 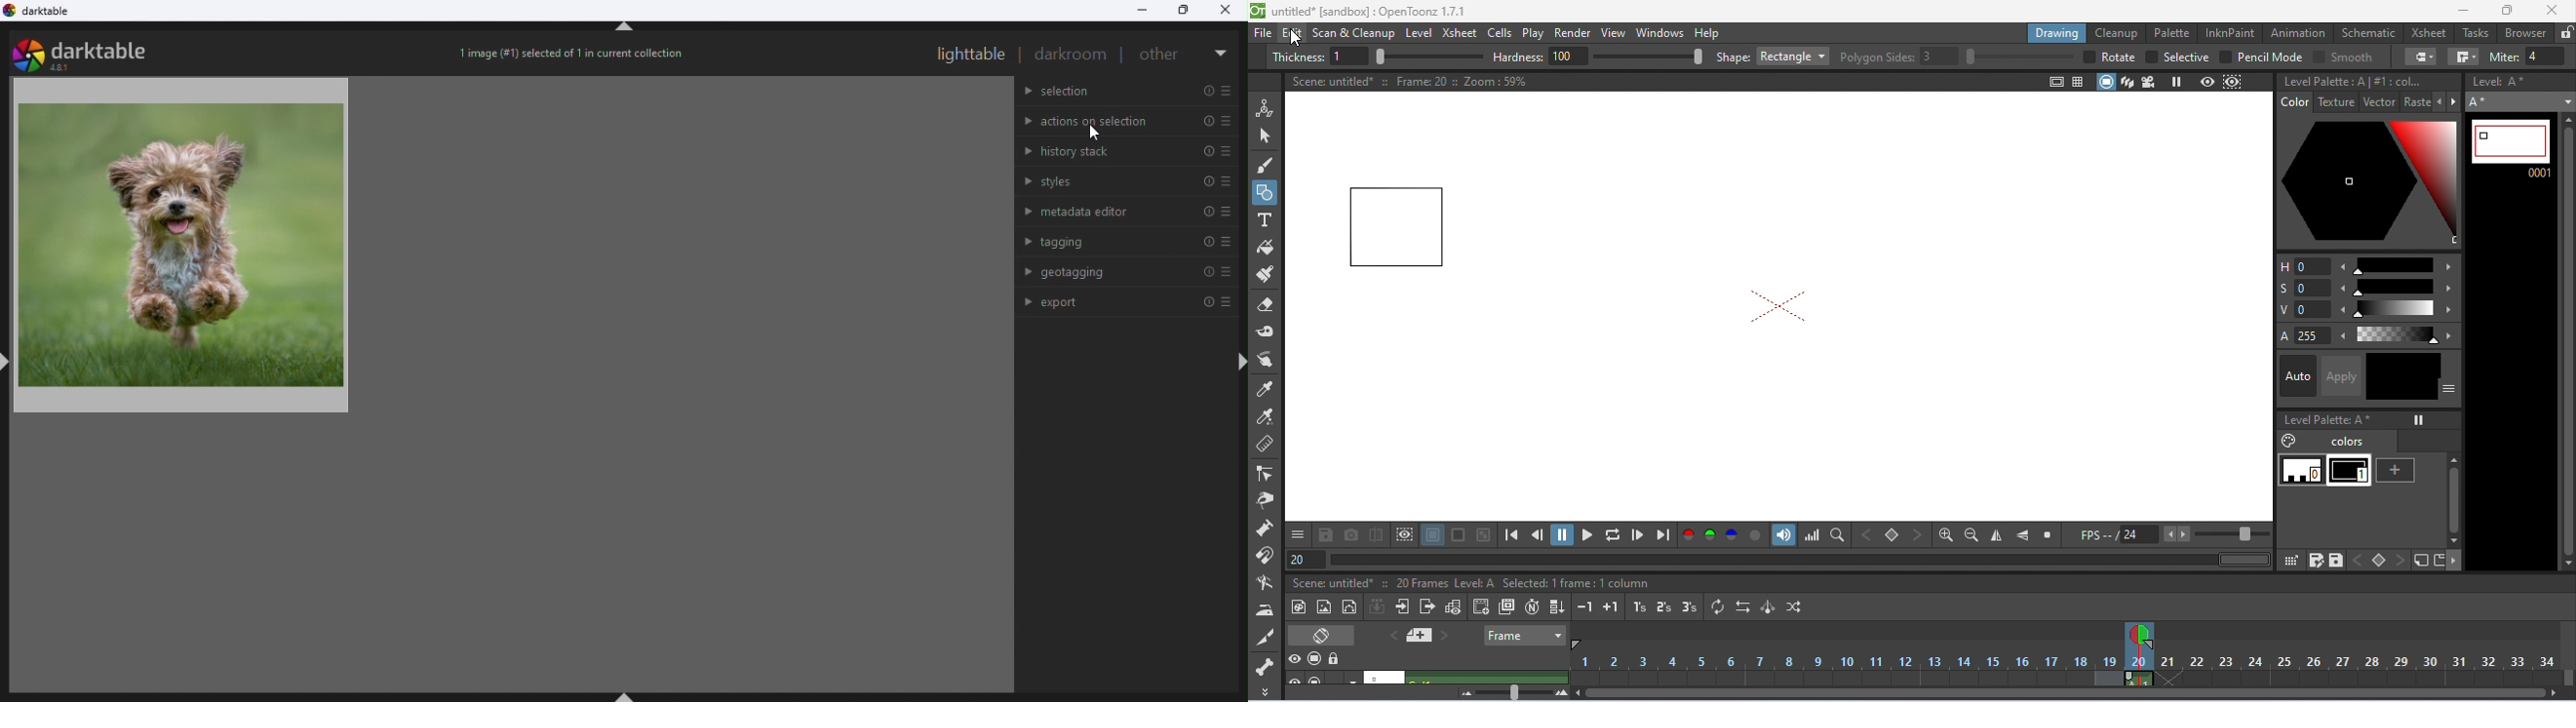 What do you see at coordinates (1127, 241) in the screenshot?
I see `Tagging` at bounding box center [1127, 241].